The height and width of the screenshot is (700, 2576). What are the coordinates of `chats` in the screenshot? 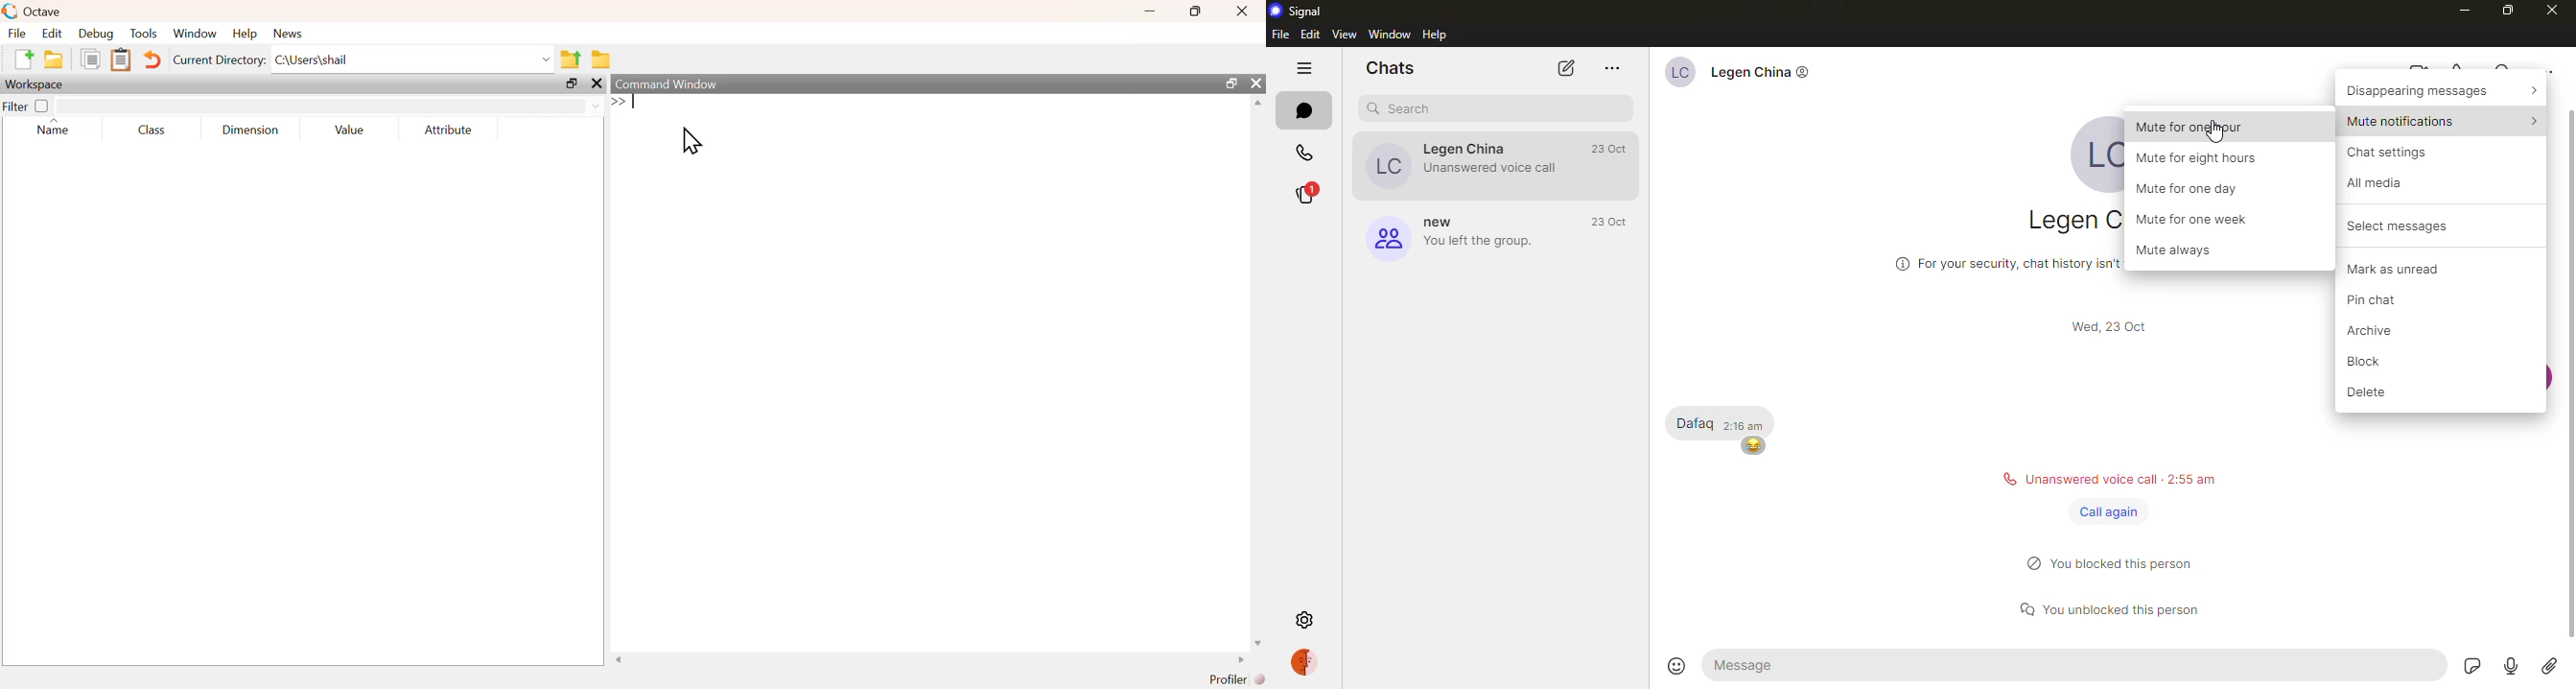 It's located at (1391, 66).